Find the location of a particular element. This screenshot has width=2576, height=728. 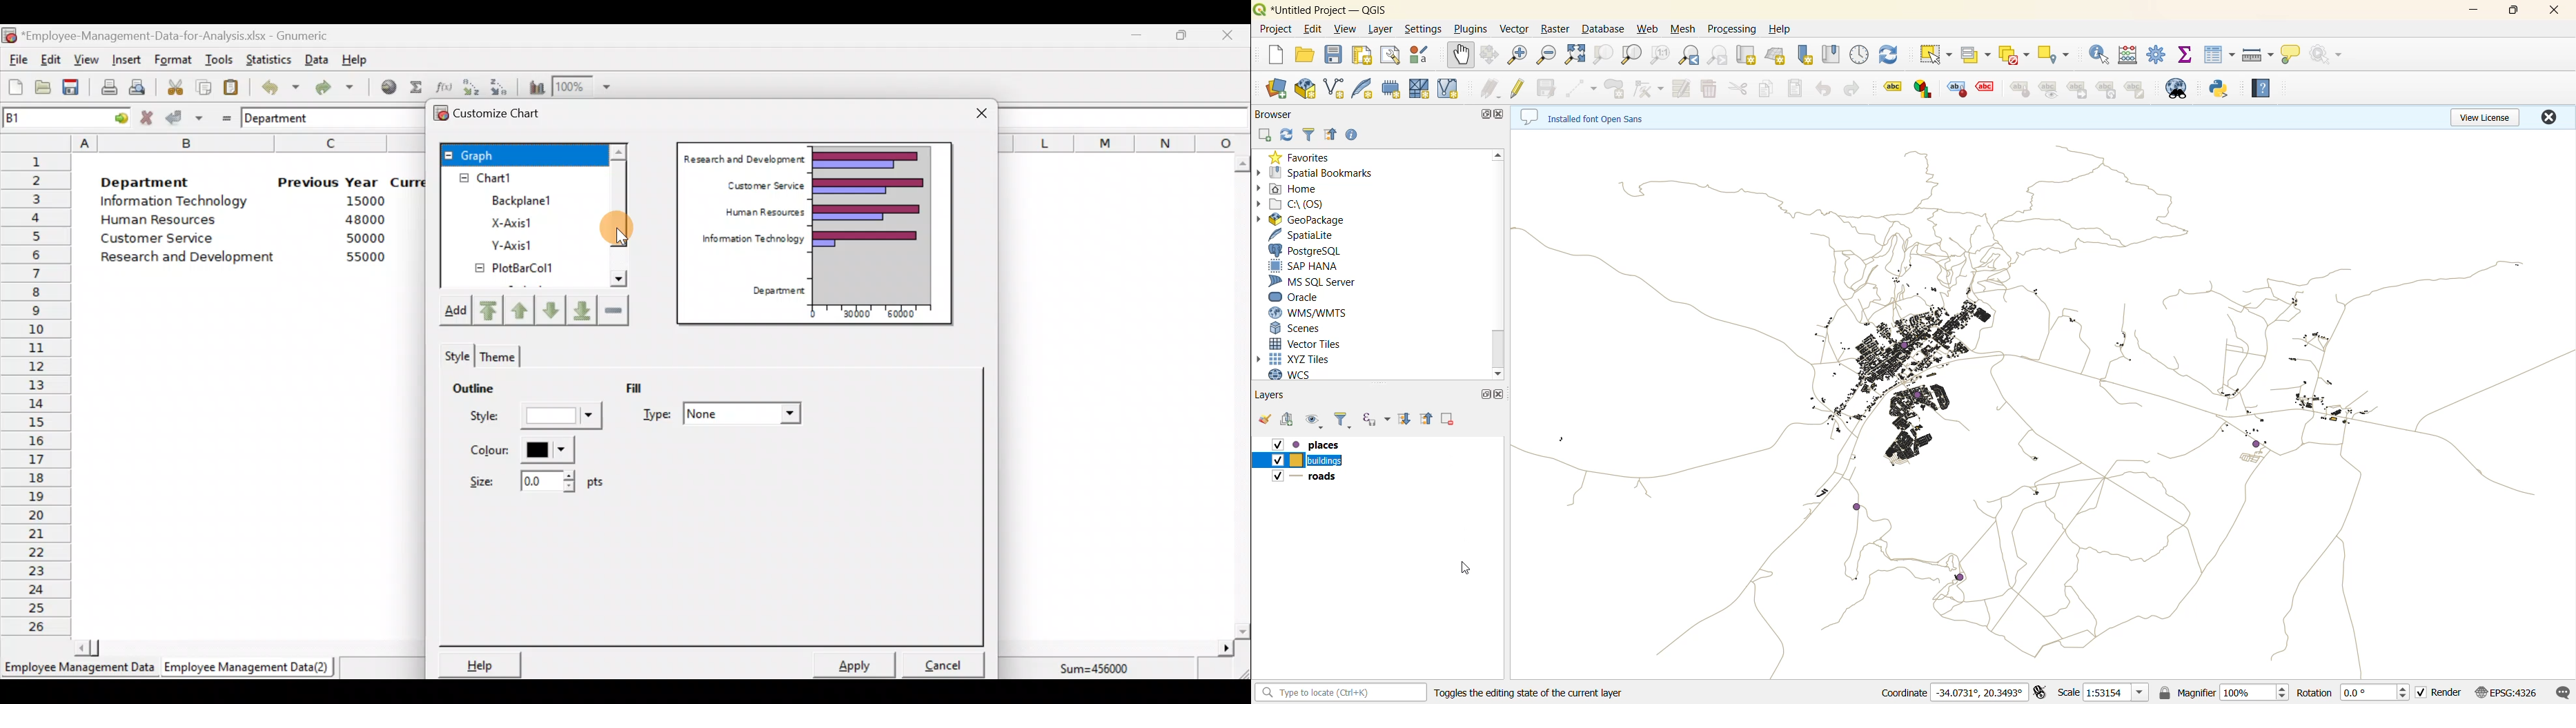

help is located at coordinates (2262, 88).